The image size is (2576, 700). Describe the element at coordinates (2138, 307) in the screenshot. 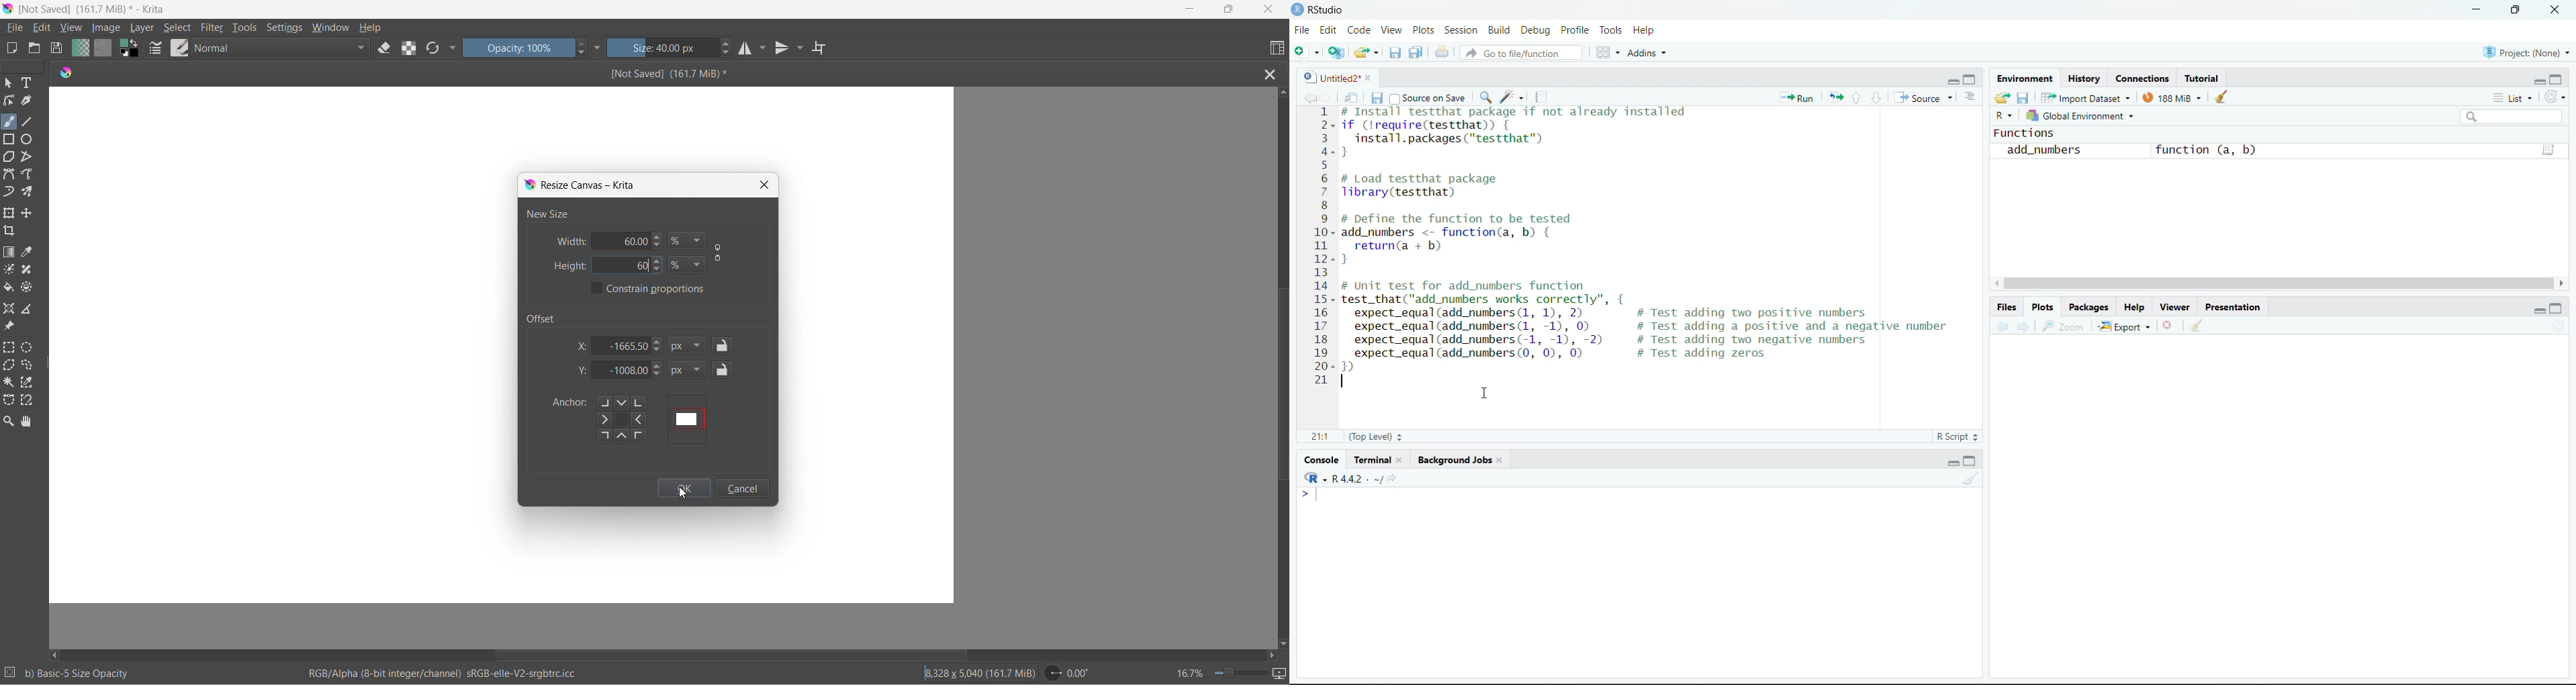

I see `Help` at that location.